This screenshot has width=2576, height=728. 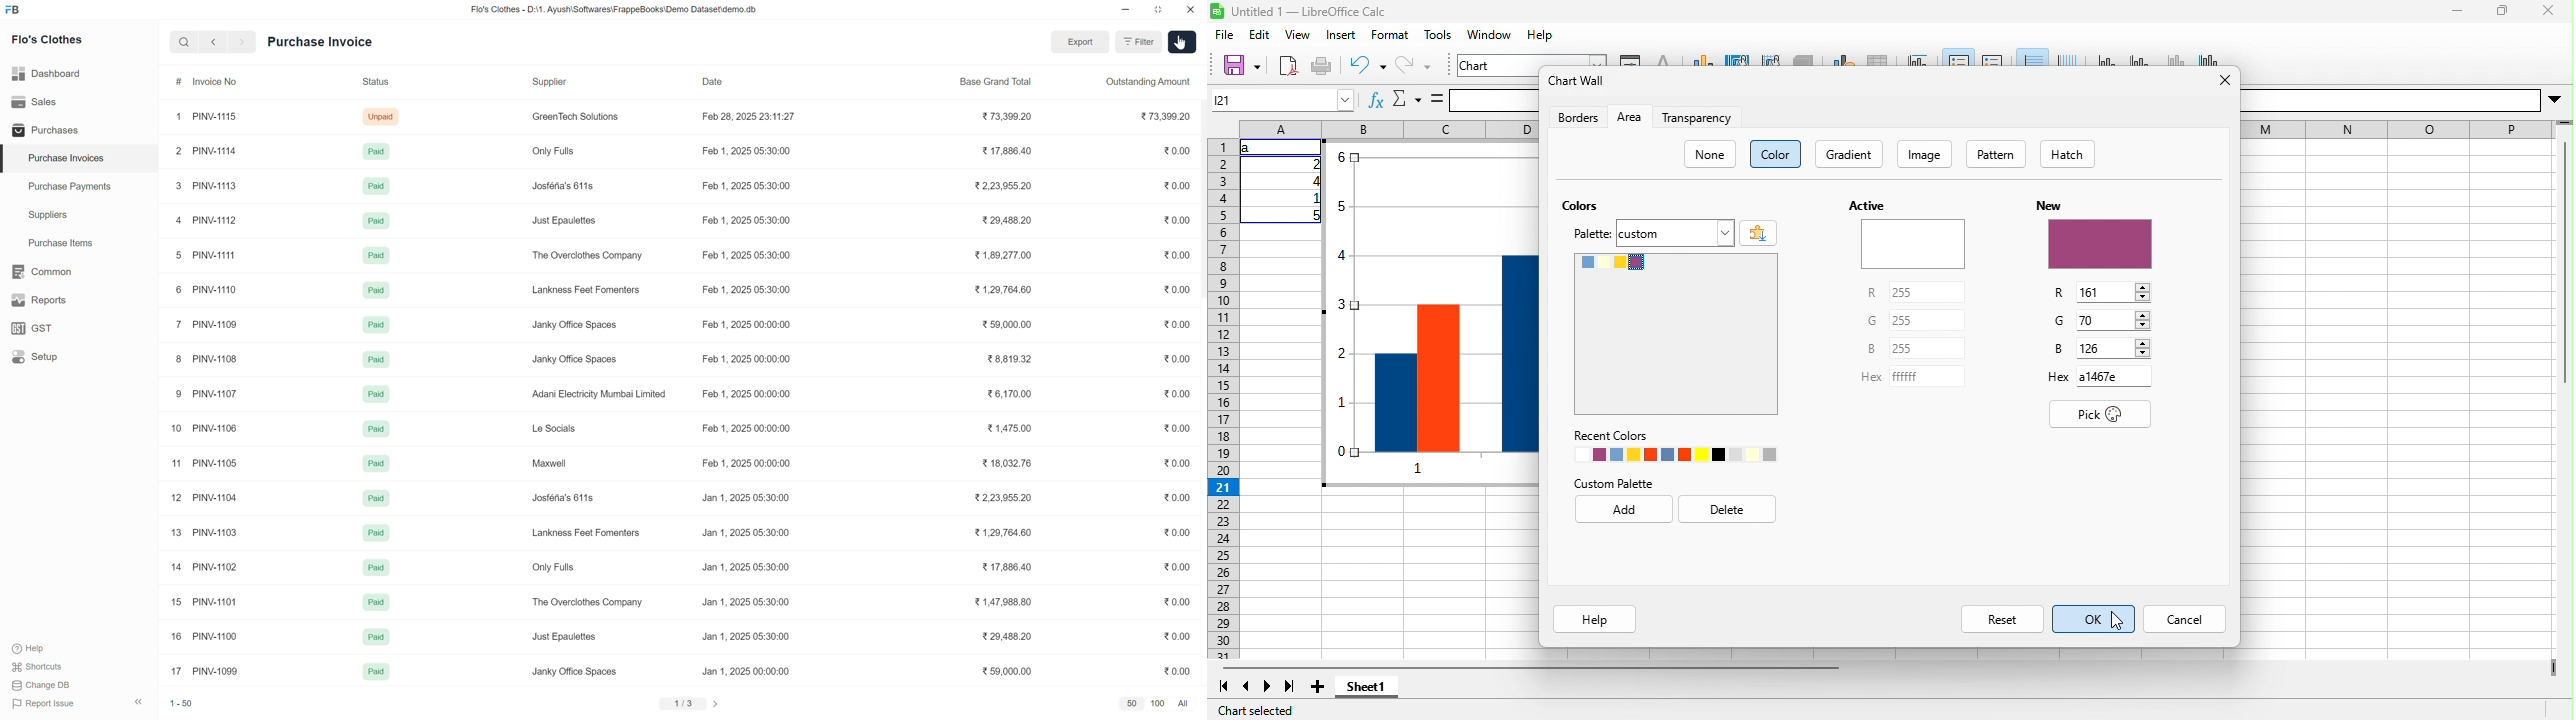 What do you see at coordinates (721, 78) in the screenshot?
I see ` Date` at bounding box center [721, 78].